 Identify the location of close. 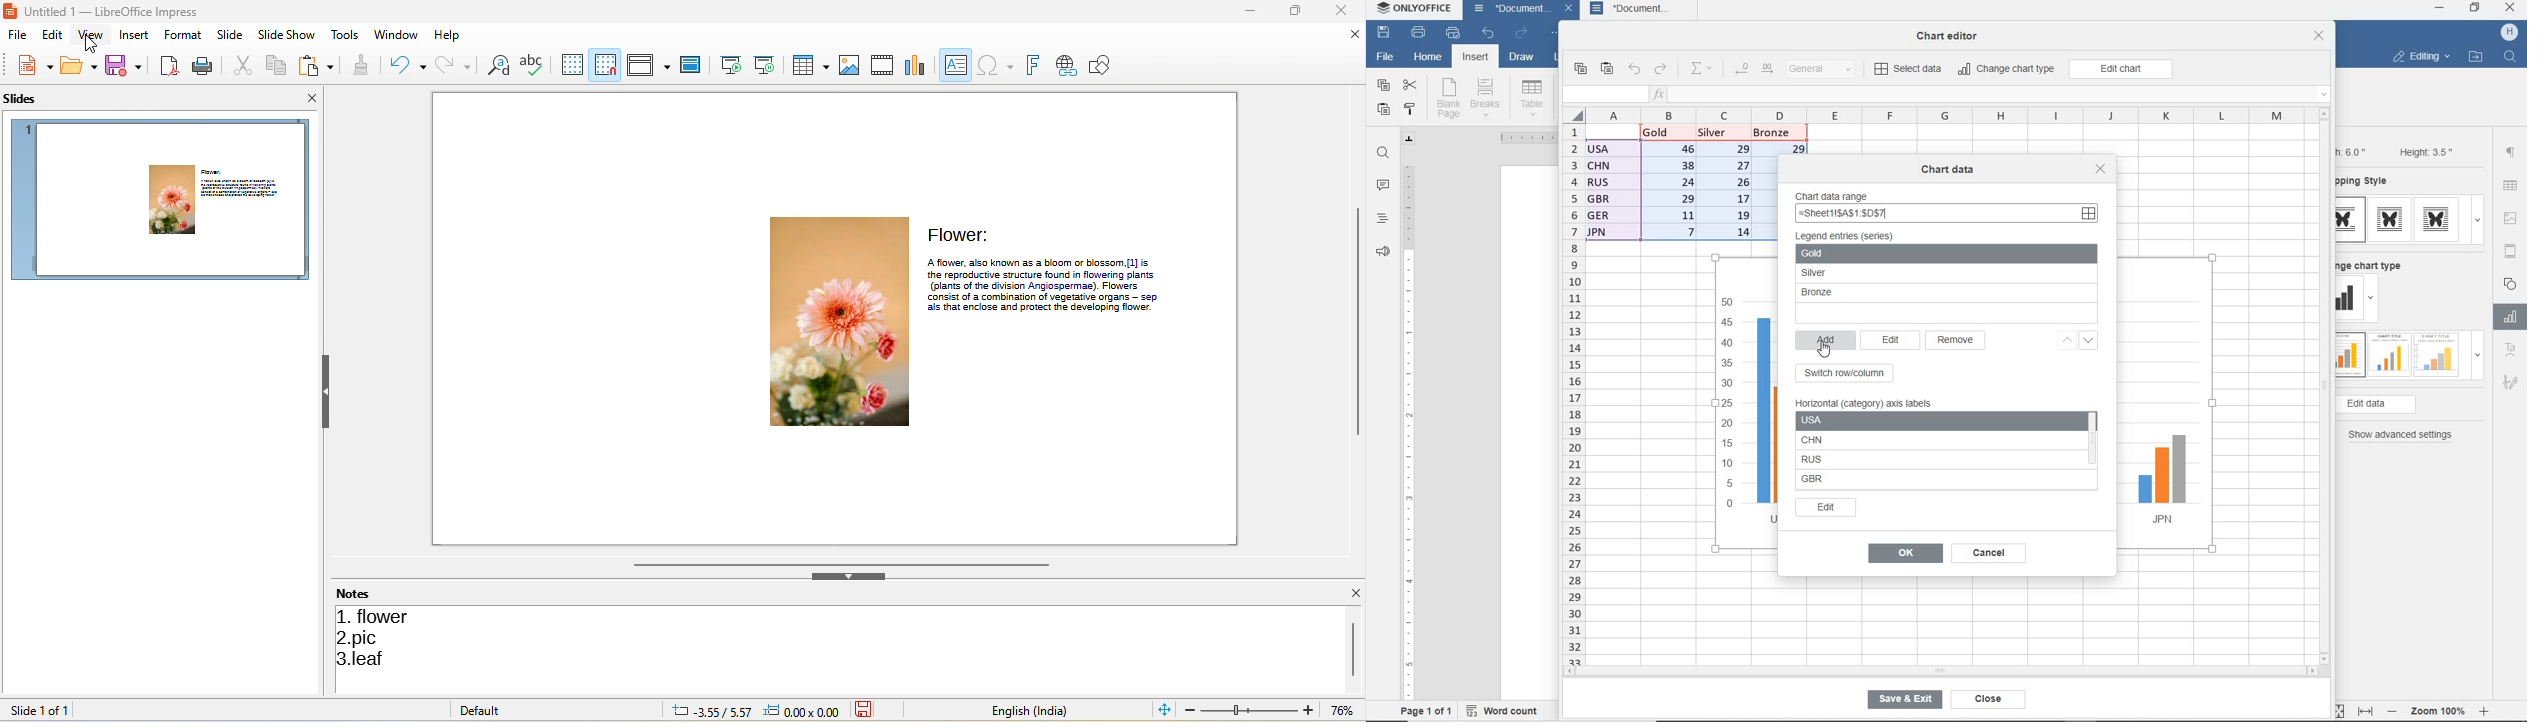
(2103, 169).